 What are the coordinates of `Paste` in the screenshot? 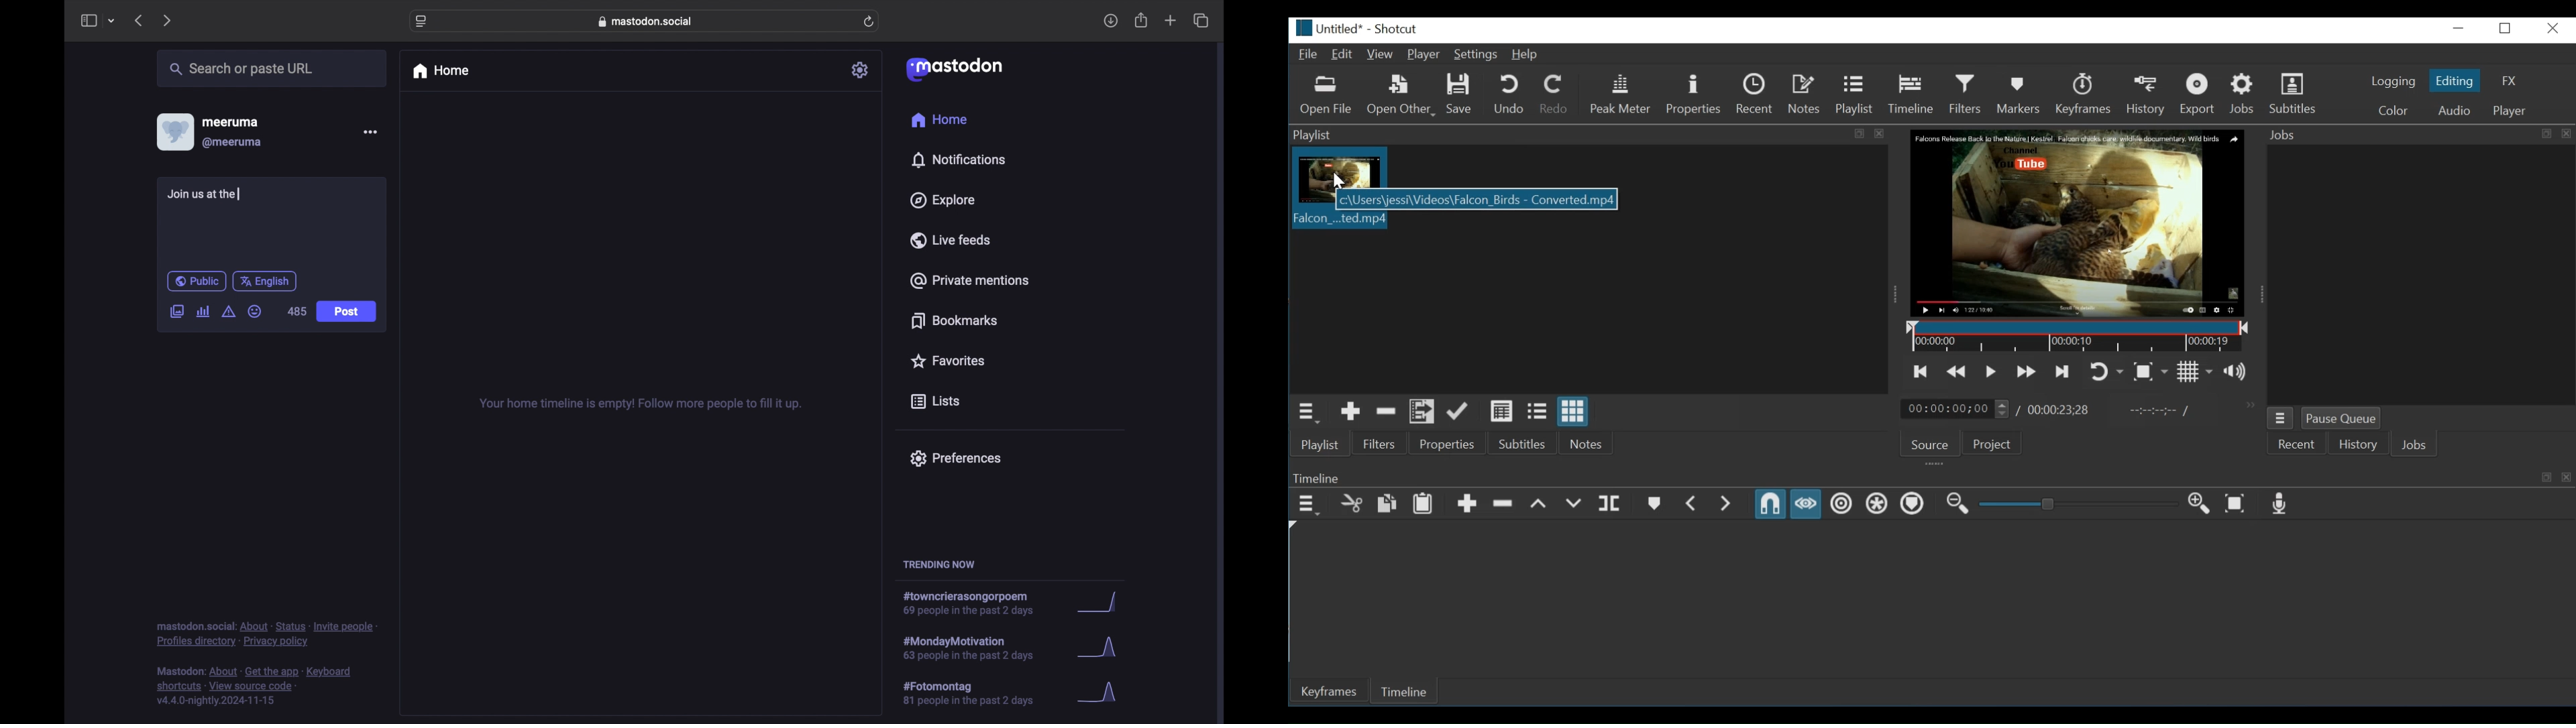 It's located at (1423, 504).